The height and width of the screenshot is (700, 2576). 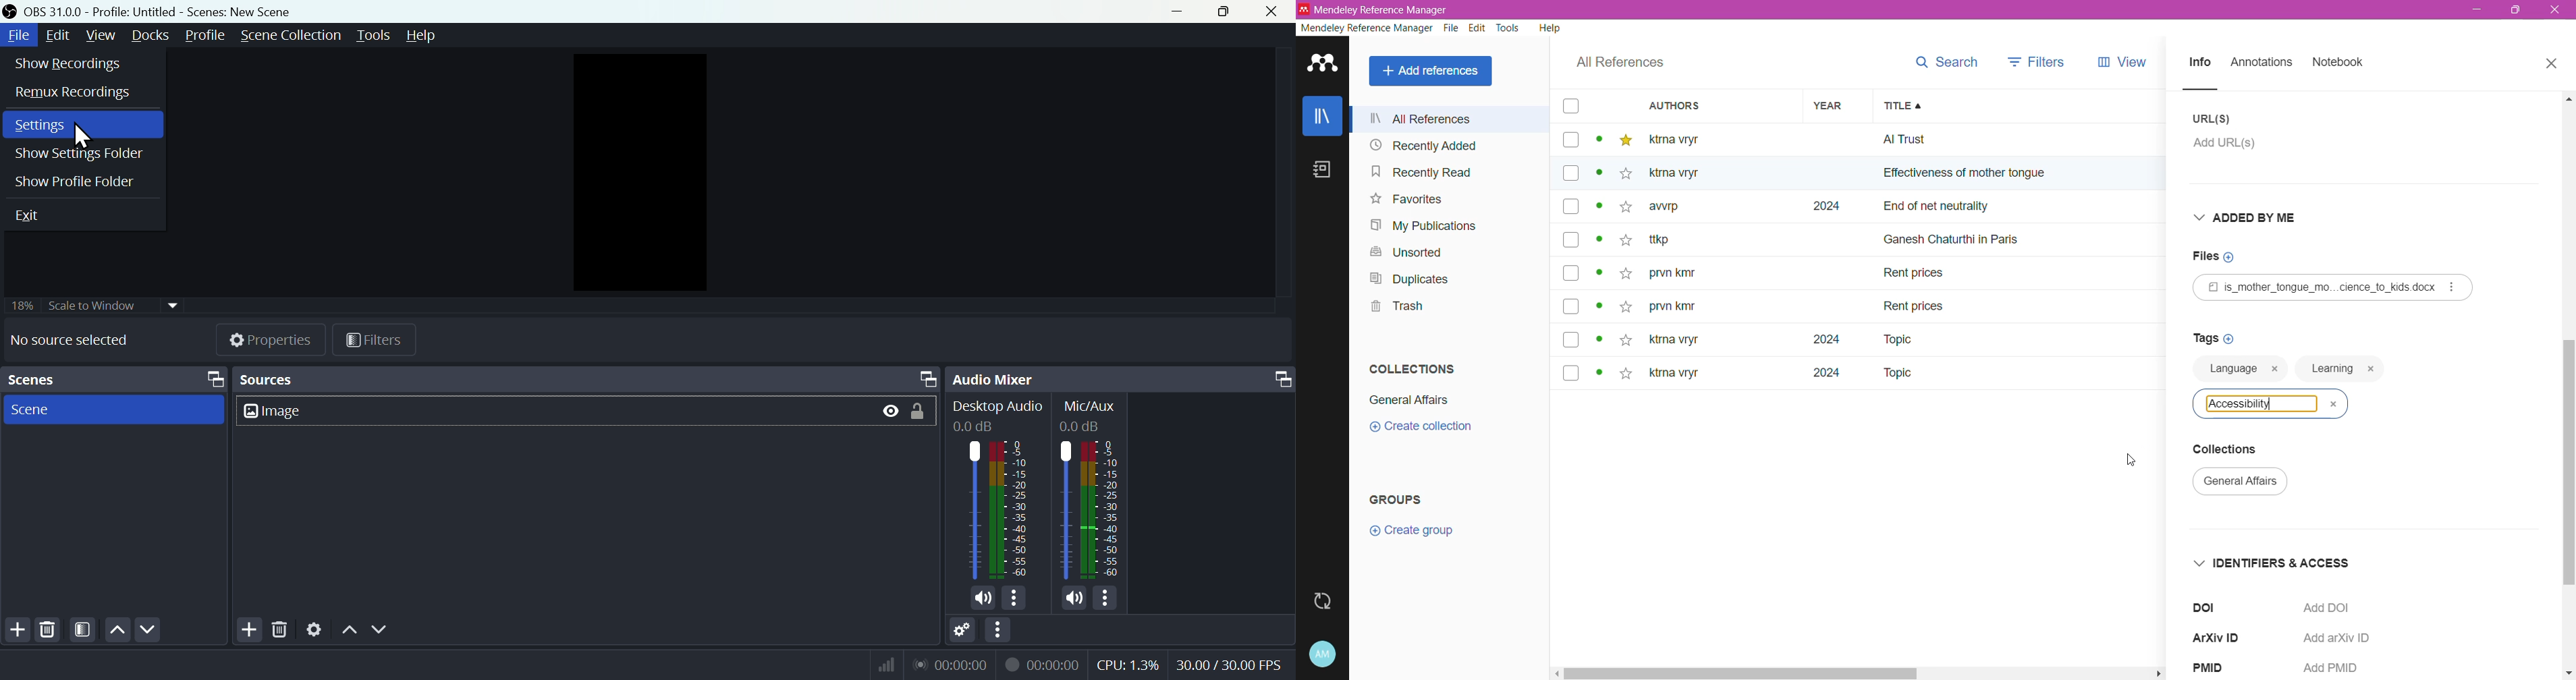 I want to click on Delete, so click(x=48, y=629).